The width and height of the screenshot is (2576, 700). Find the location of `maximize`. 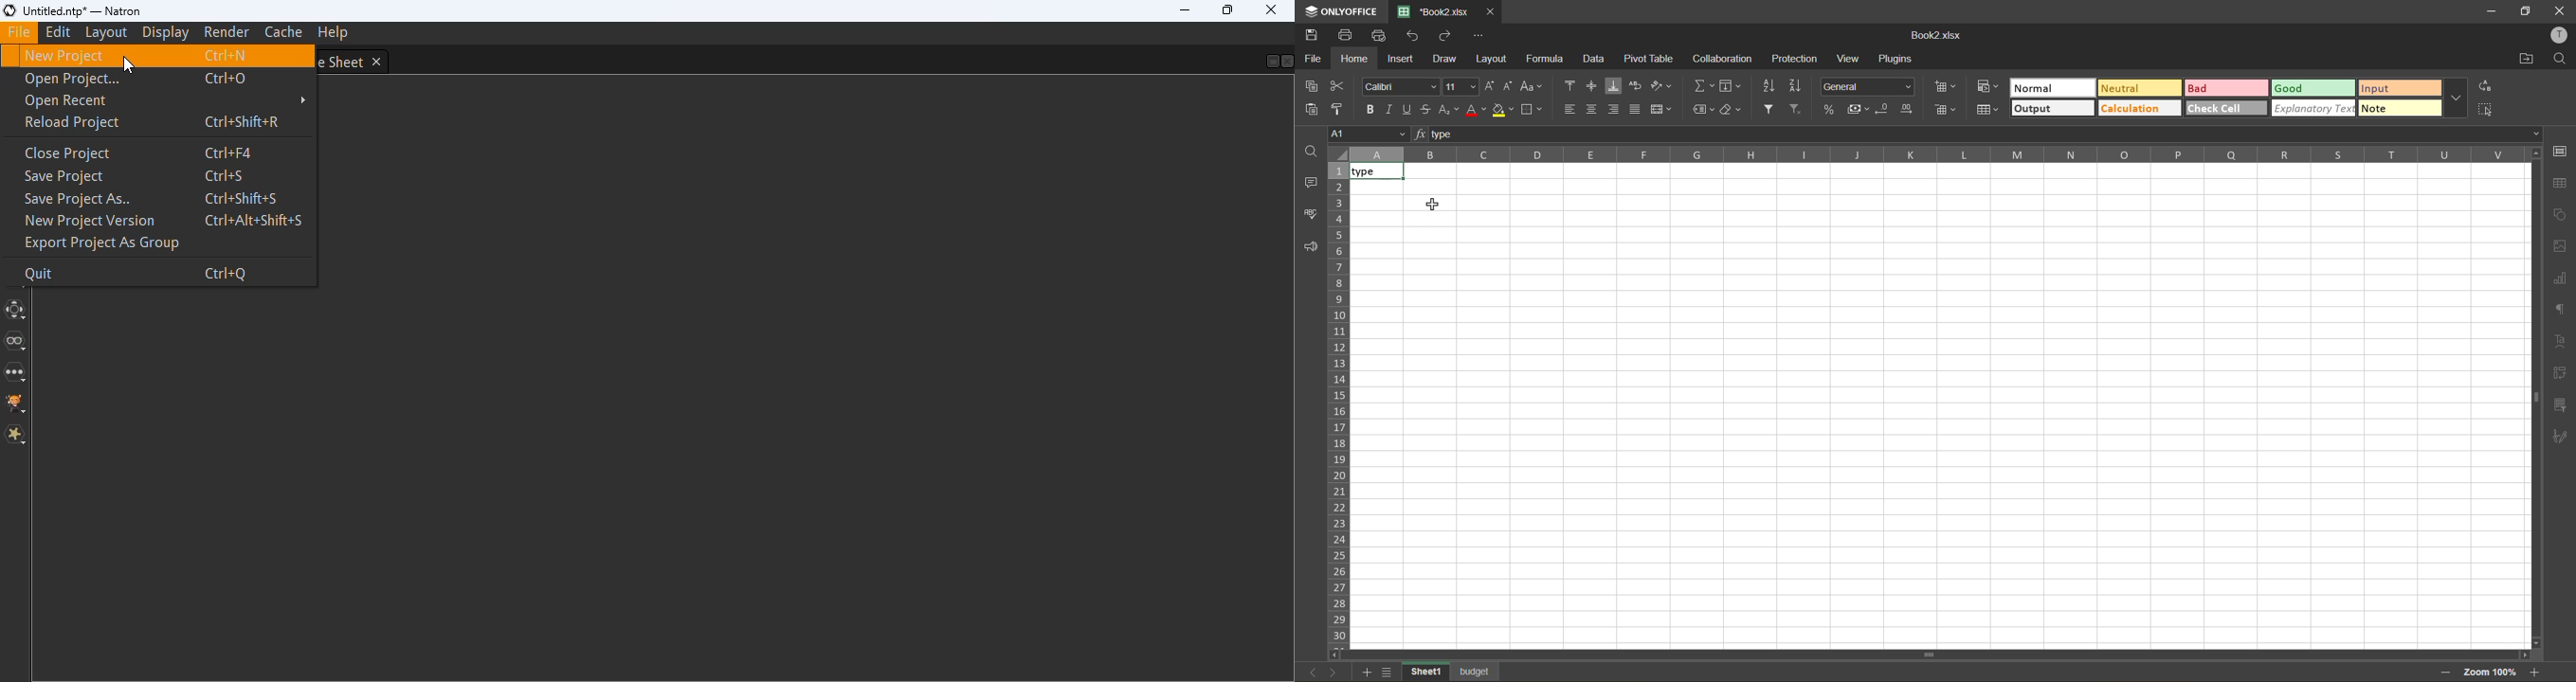

maximize is located at coordinates (2526, 10).